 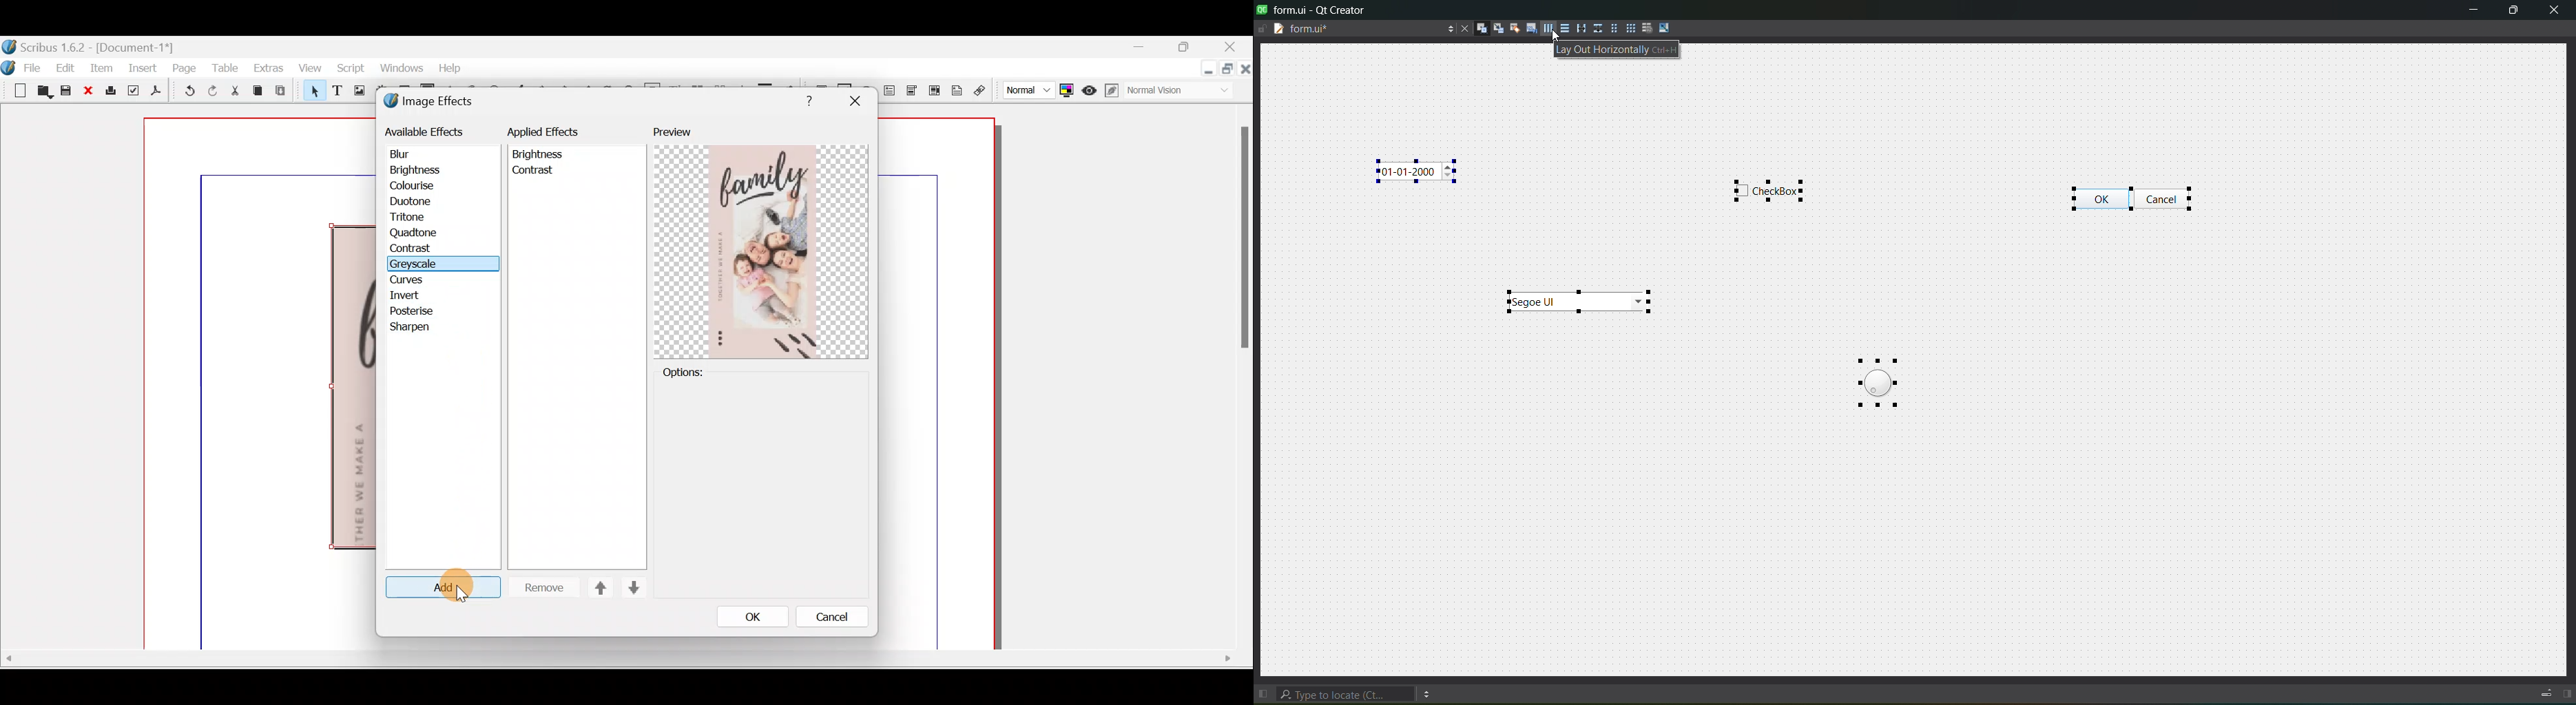 What do you see at coordinates (1226, 71) in the screenshot?
I see `maximise` at bounding box center [1226, 71].